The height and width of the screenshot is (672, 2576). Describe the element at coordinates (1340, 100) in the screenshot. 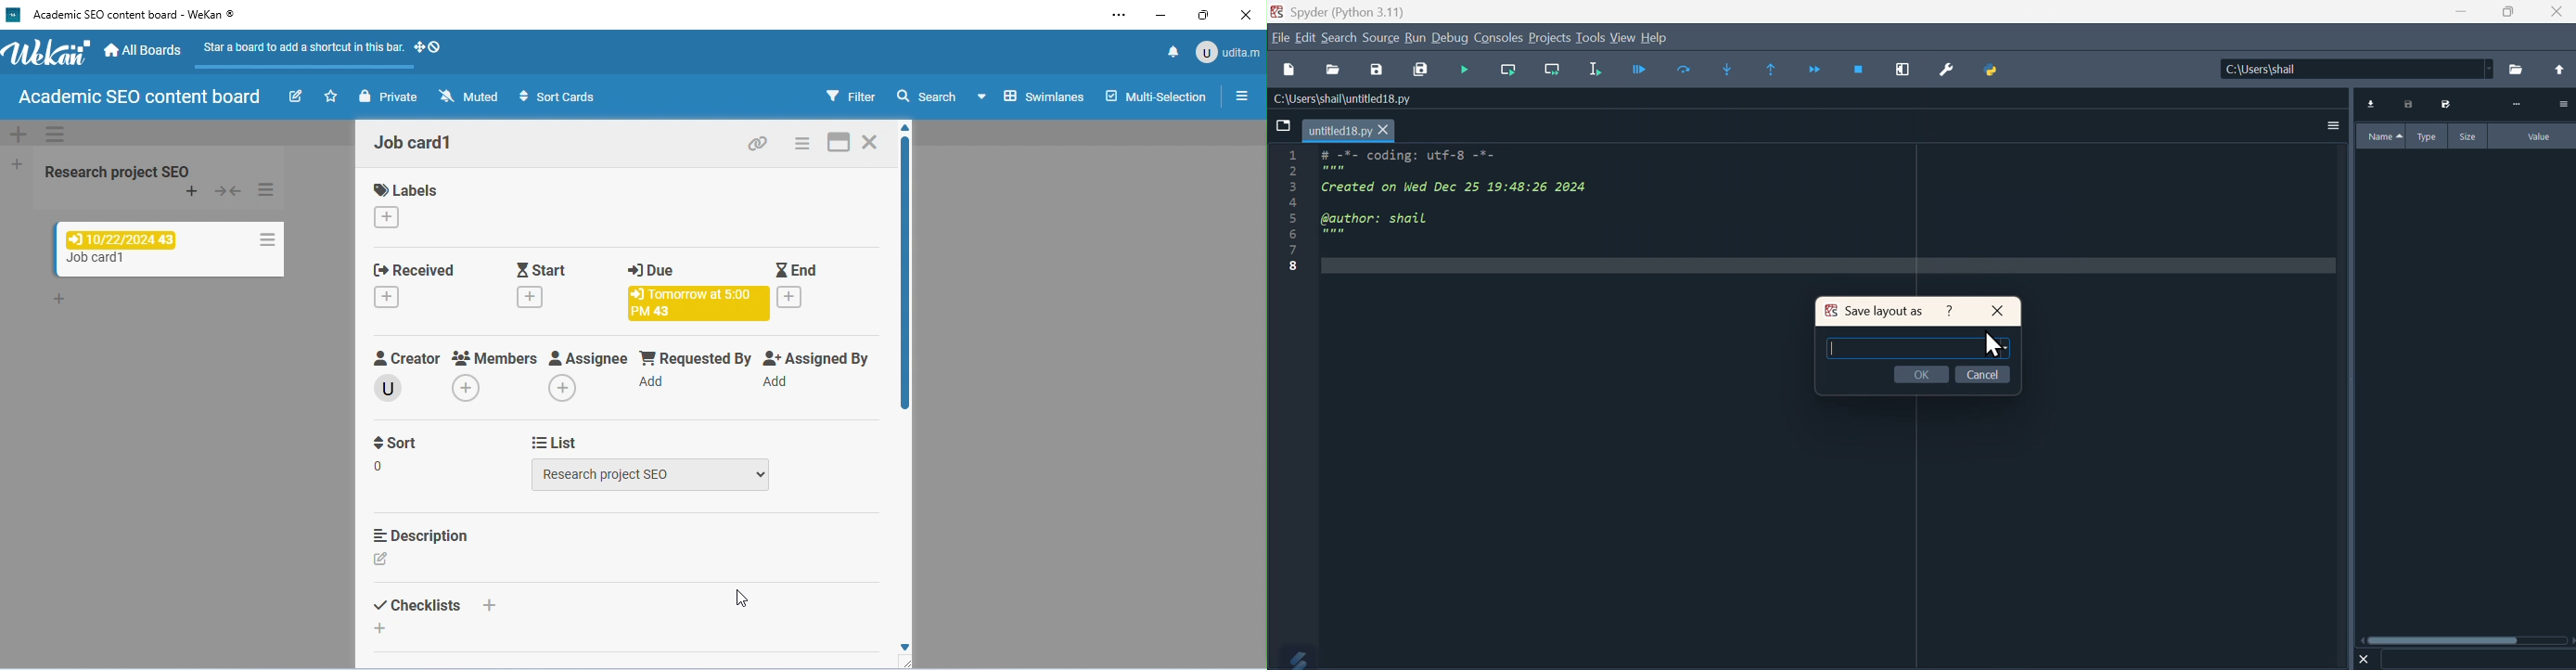

I see `C:\Users\shail\untitled18.py` at that location.